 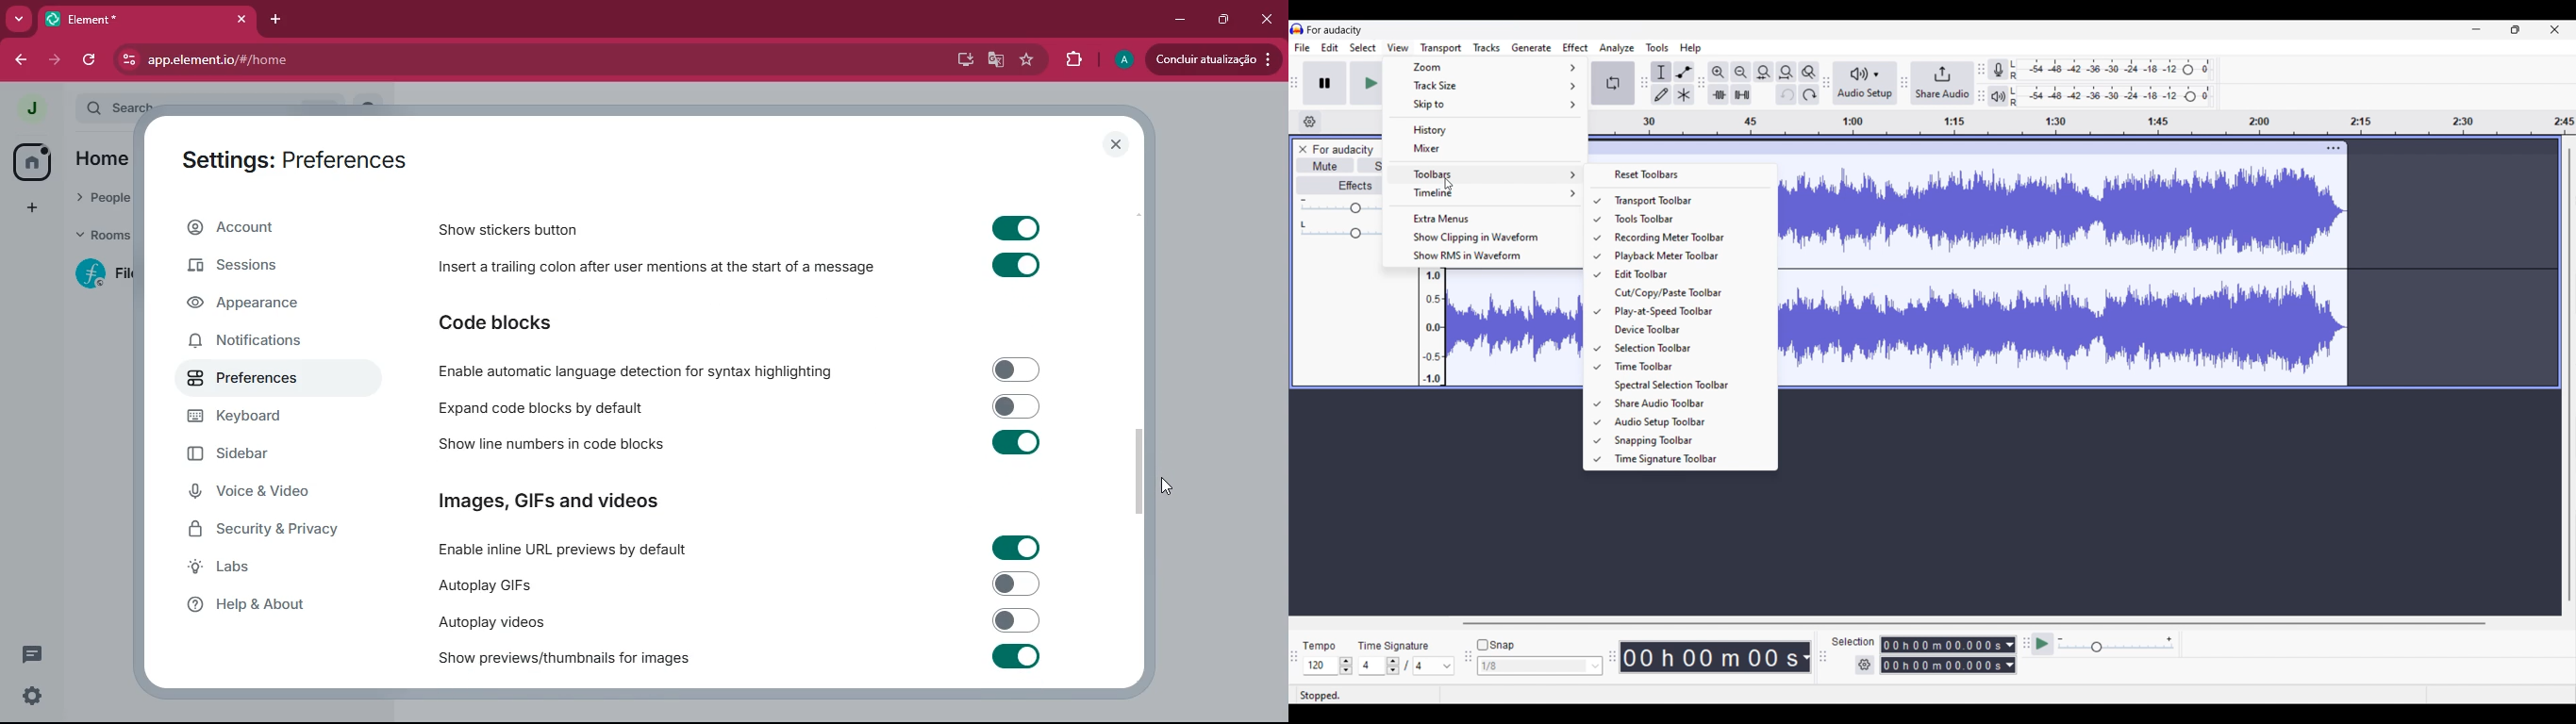 I want to click on play at speed, so click(x=2041, y=644).